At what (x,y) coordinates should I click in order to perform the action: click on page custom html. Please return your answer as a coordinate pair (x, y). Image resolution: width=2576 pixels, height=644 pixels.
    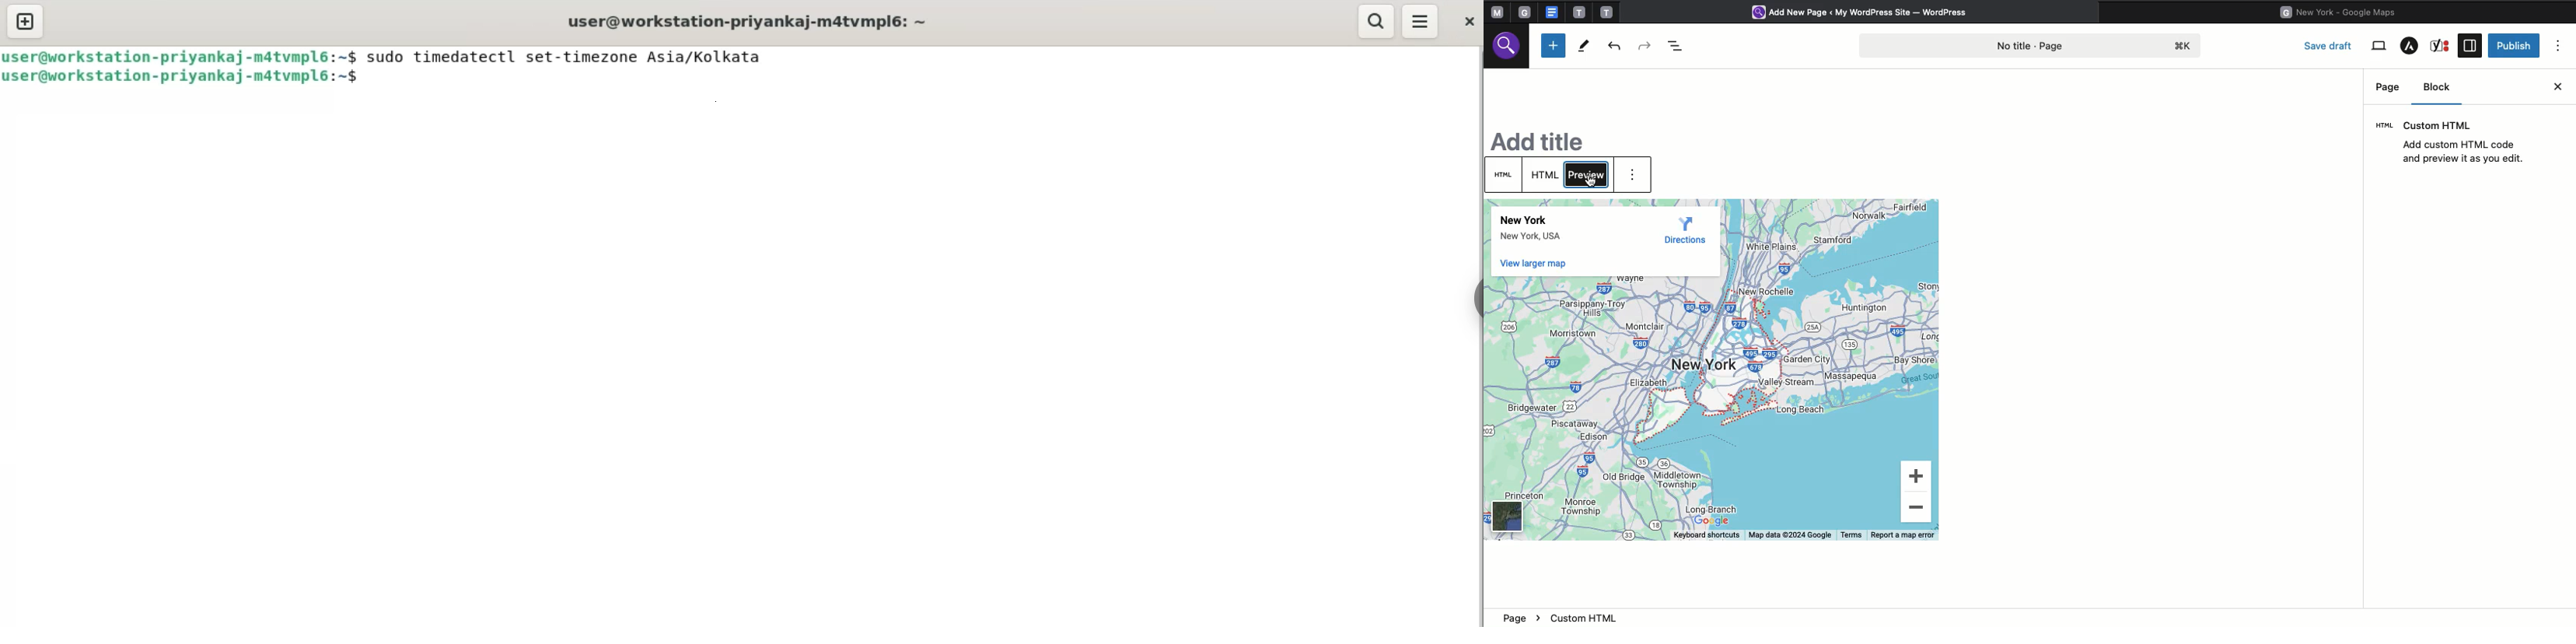
    Looking at the image, I should click on (1560, 617).